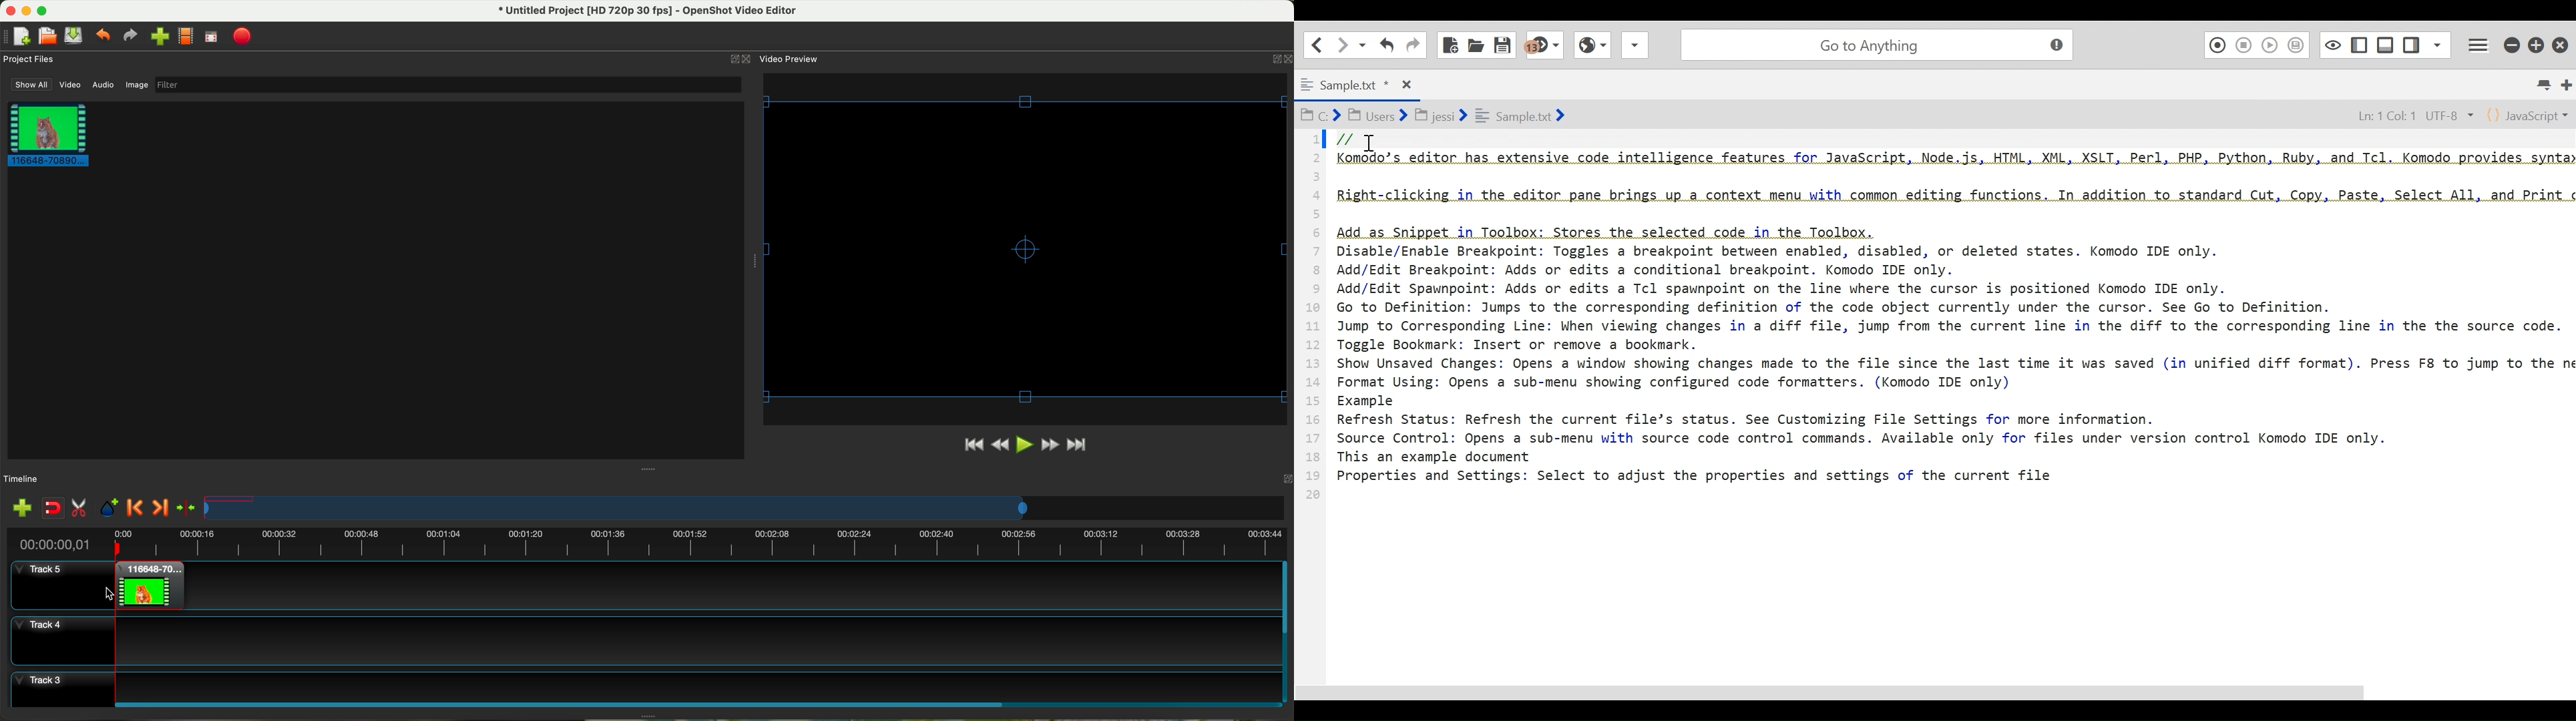  I want to click on previous marker, so click(136, 507).